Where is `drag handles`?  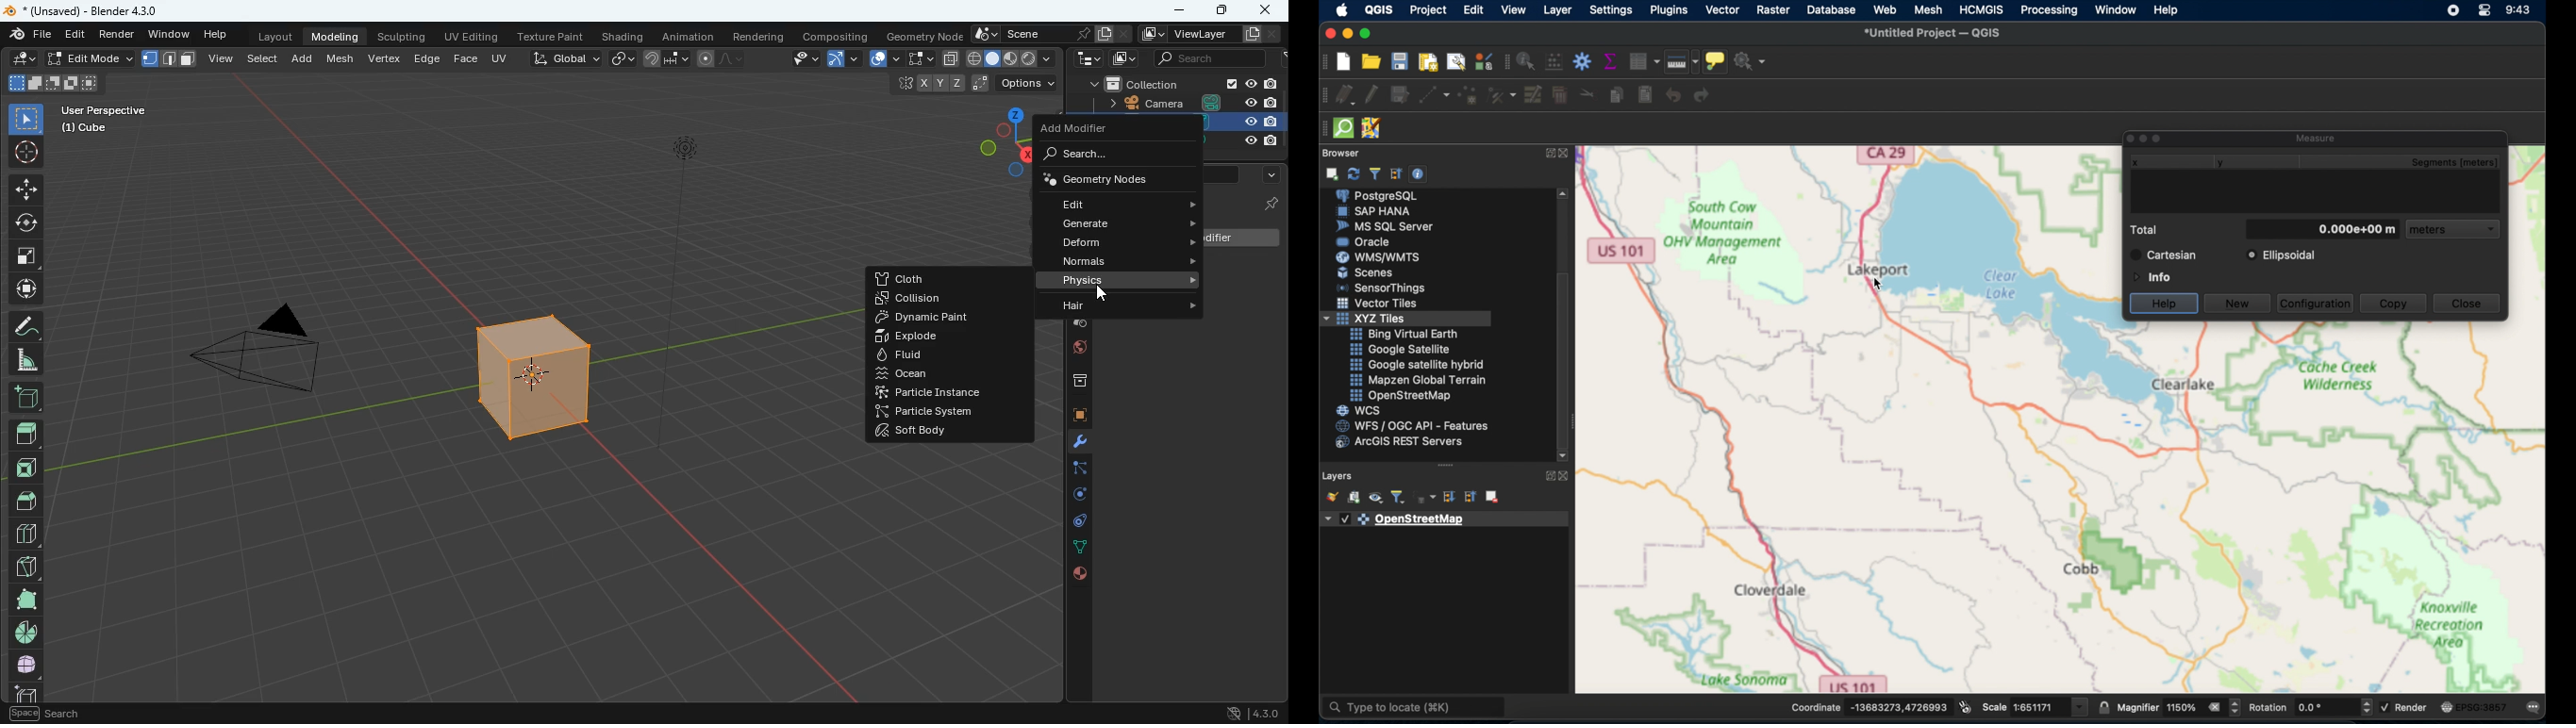
drag handles is located at coordinates (1321, 131).